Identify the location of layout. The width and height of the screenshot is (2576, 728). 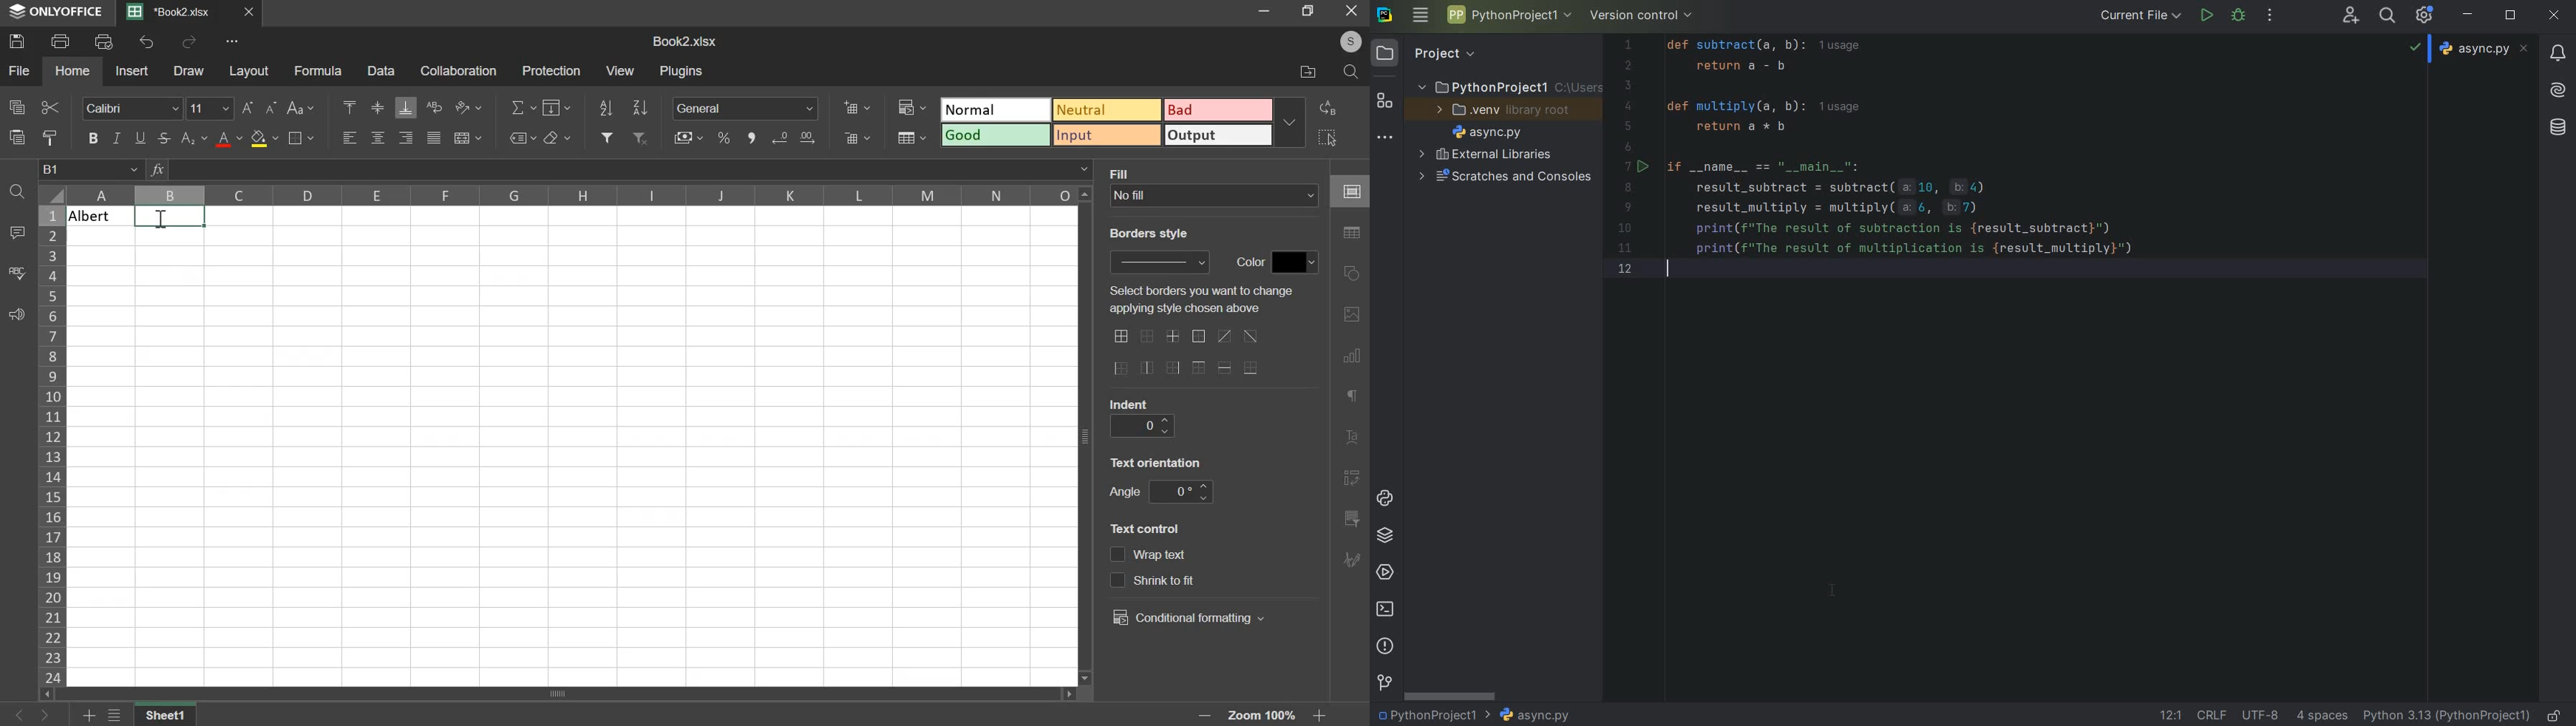
(250, 72).